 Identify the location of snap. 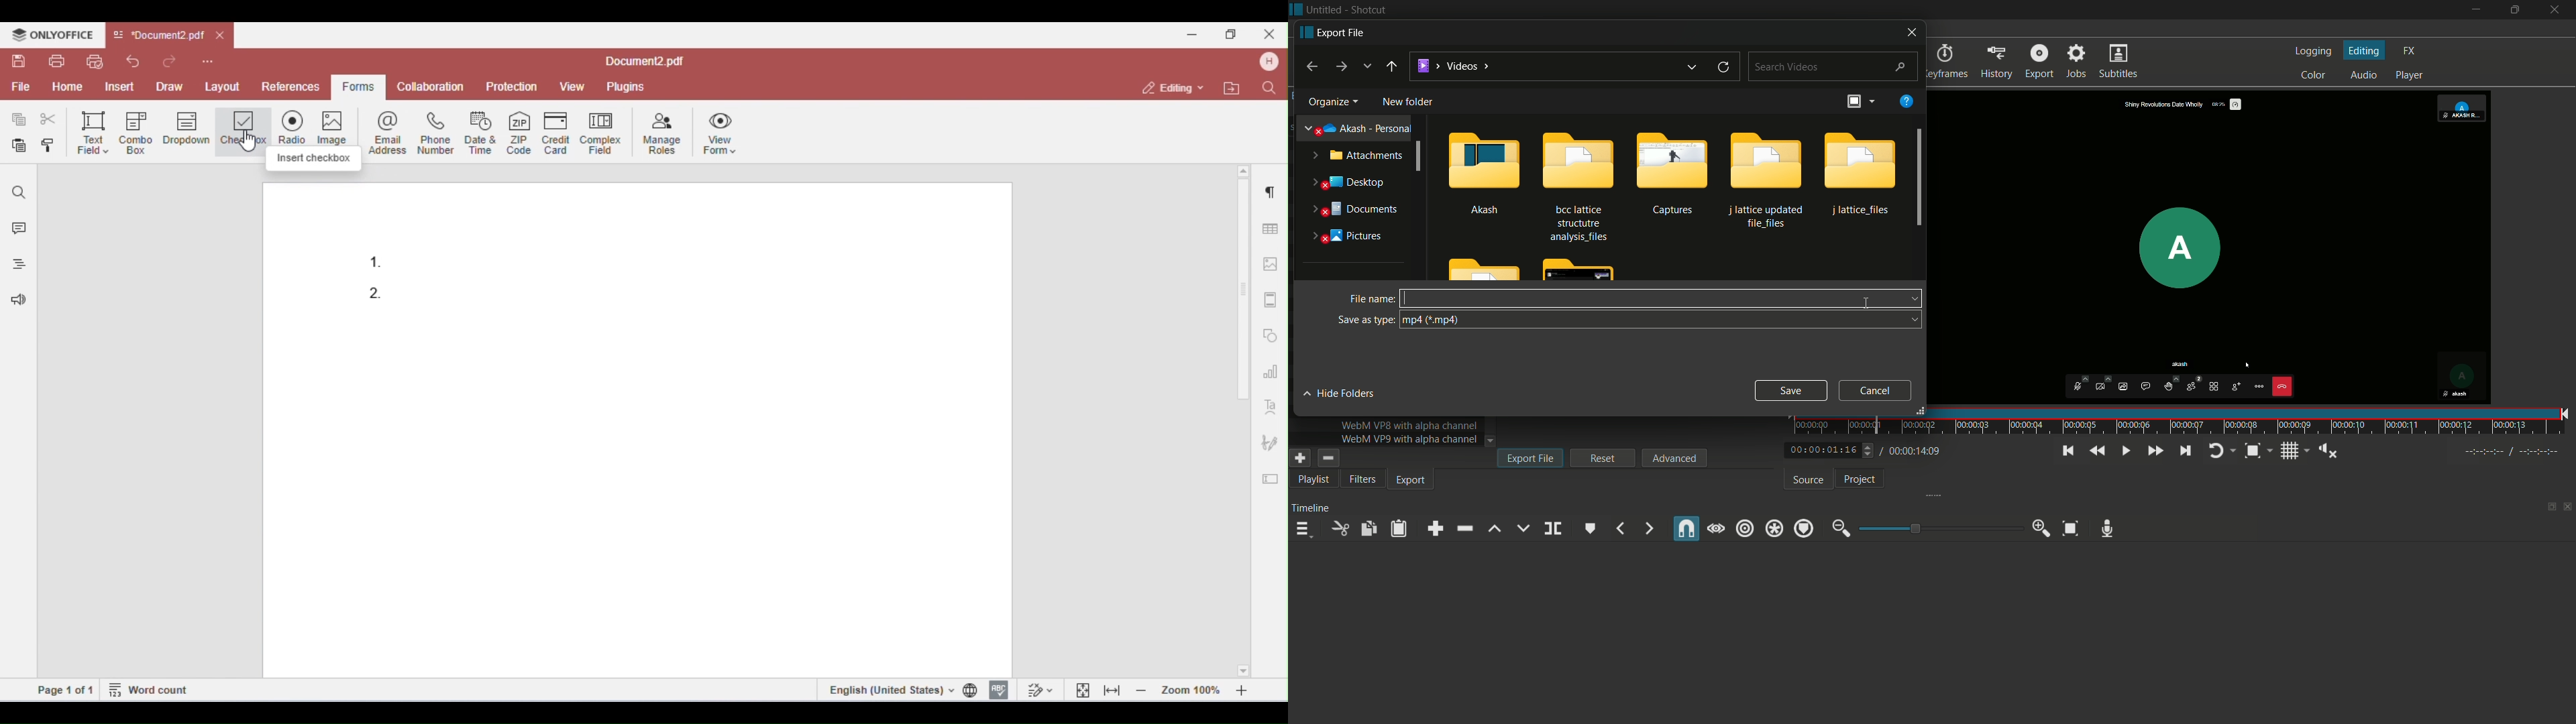
(1687, 528).